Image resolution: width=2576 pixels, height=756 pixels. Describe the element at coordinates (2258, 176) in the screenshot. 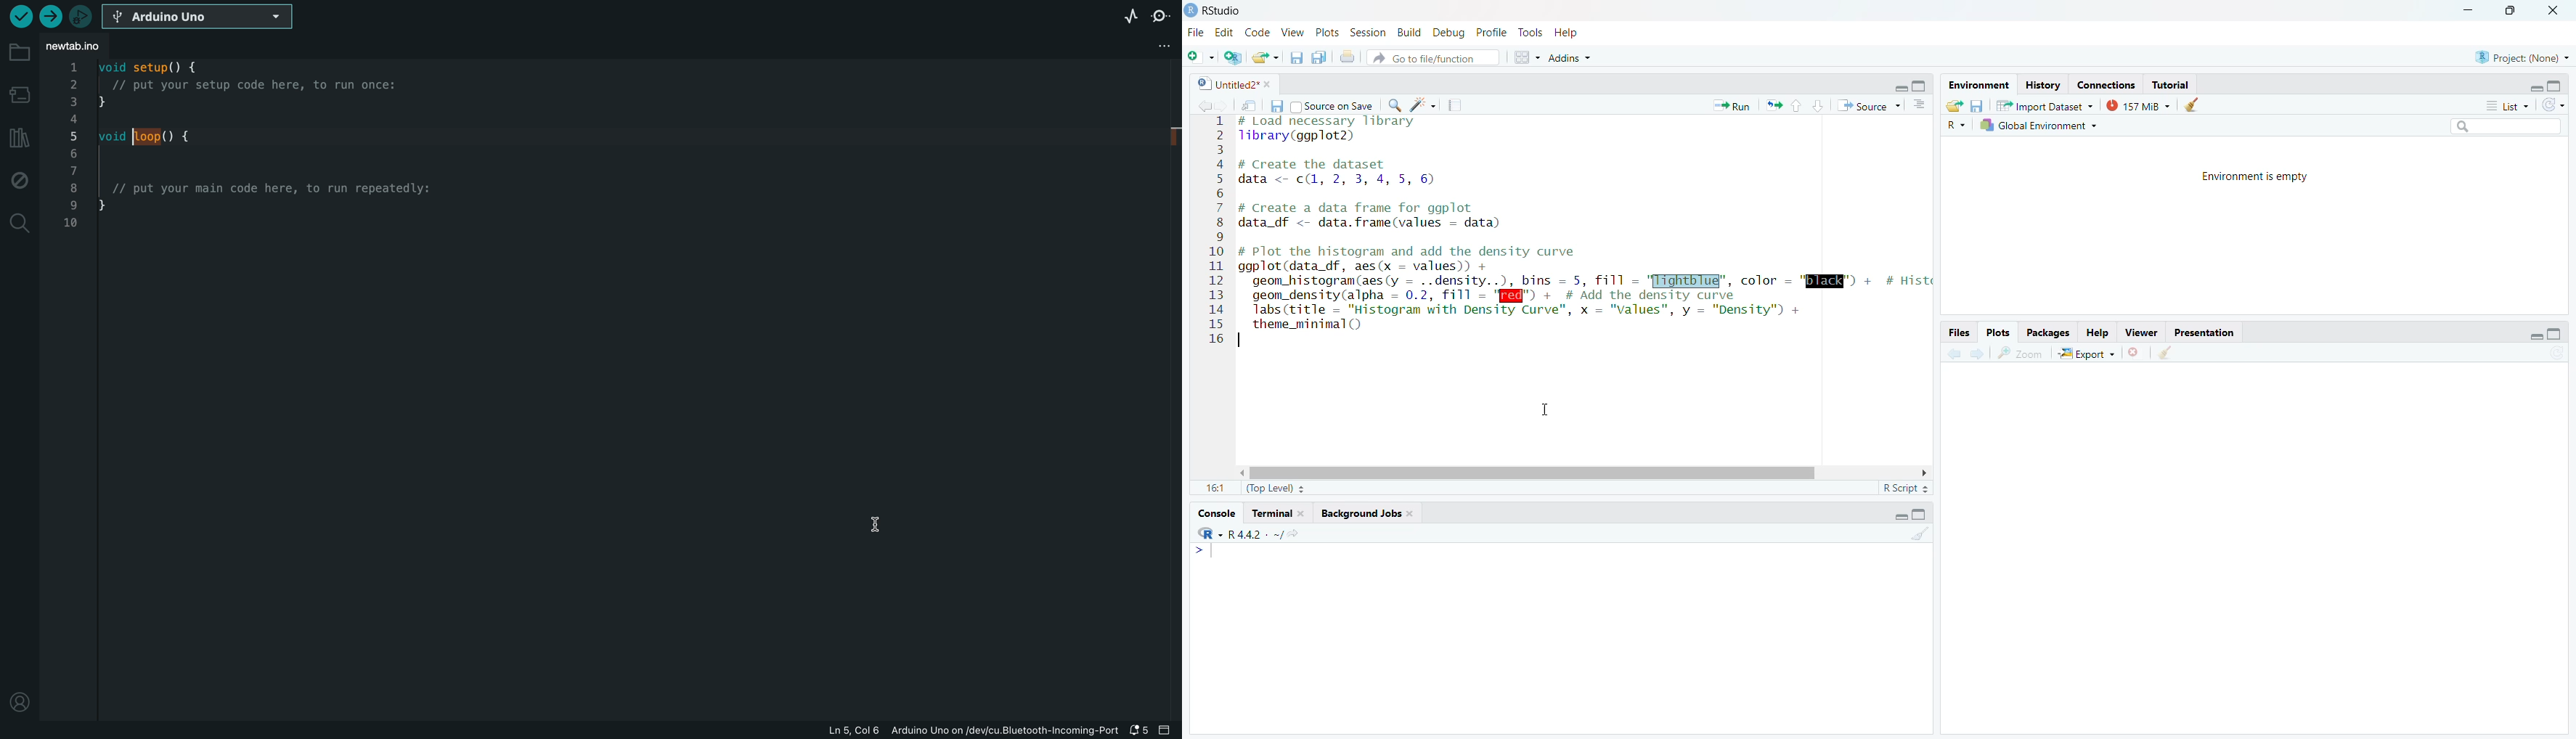

I see `Environment is empty` at that location.